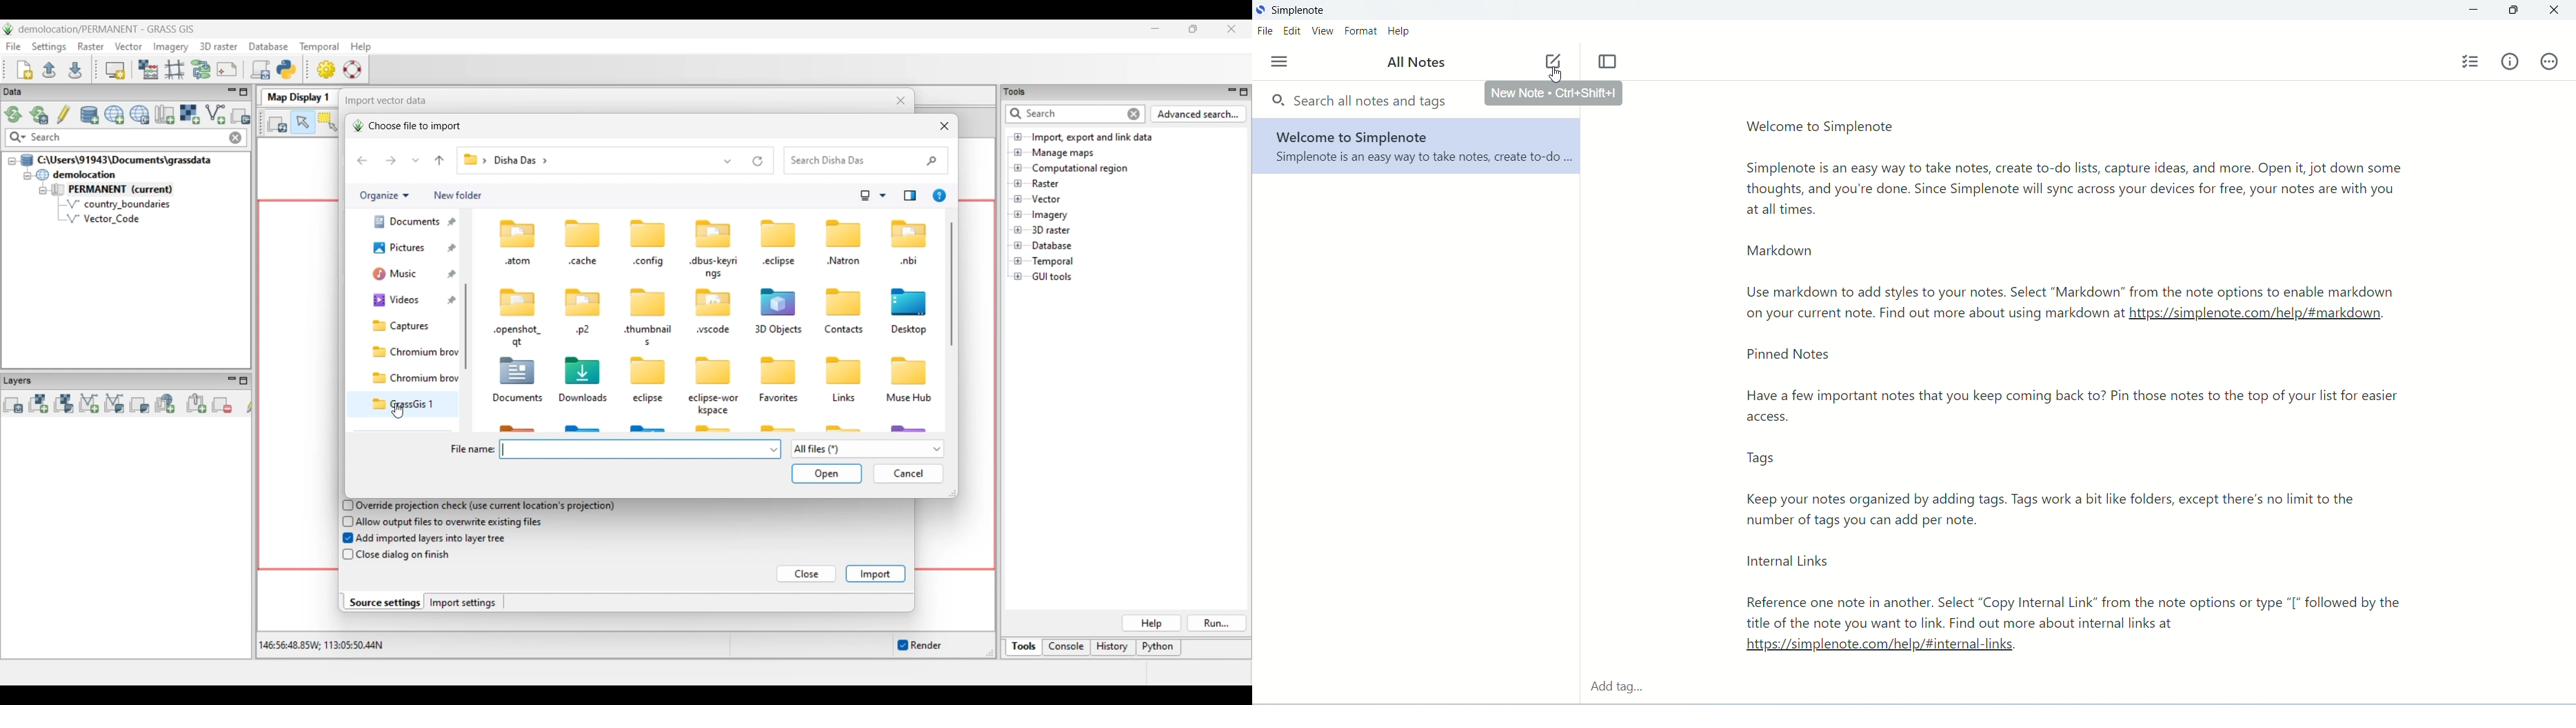  What do you see at coordinates (1553, 93) in the screenshot?
I see `new note` at bounding box center [1553, 93].